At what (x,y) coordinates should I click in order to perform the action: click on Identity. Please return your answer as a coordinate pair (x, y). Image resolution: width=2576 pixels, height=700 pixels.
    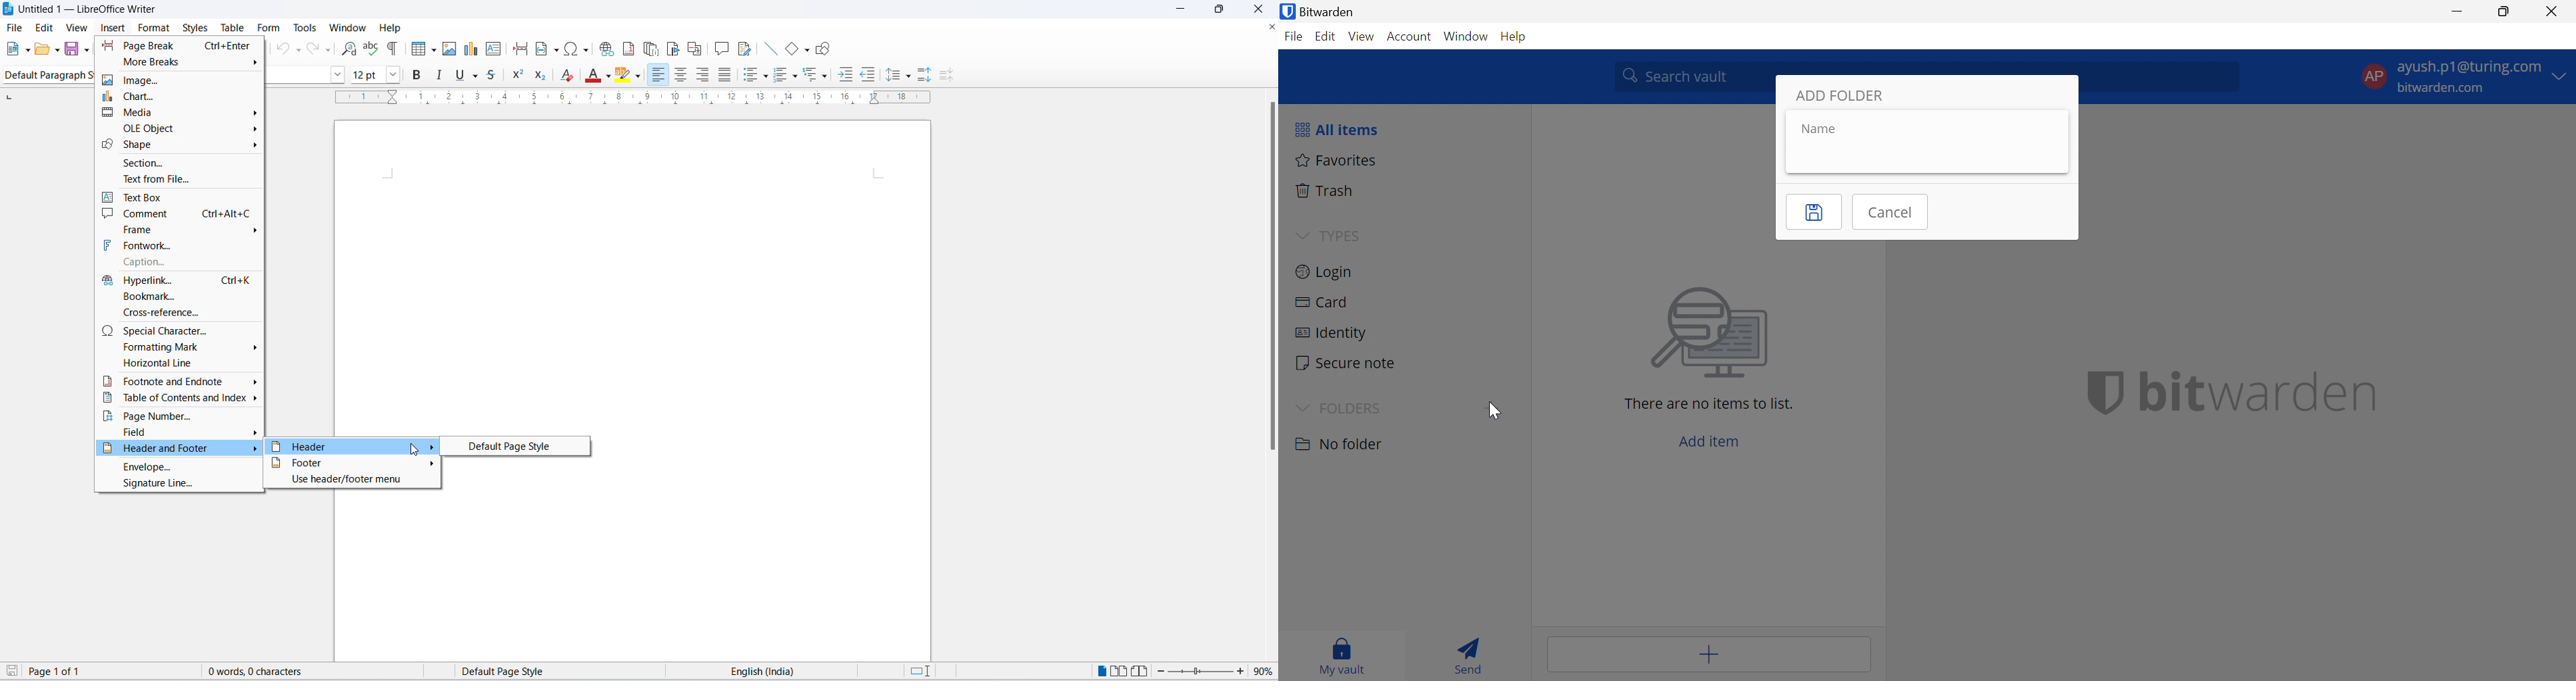
    Looking at the image, I should click on (1332, 334).